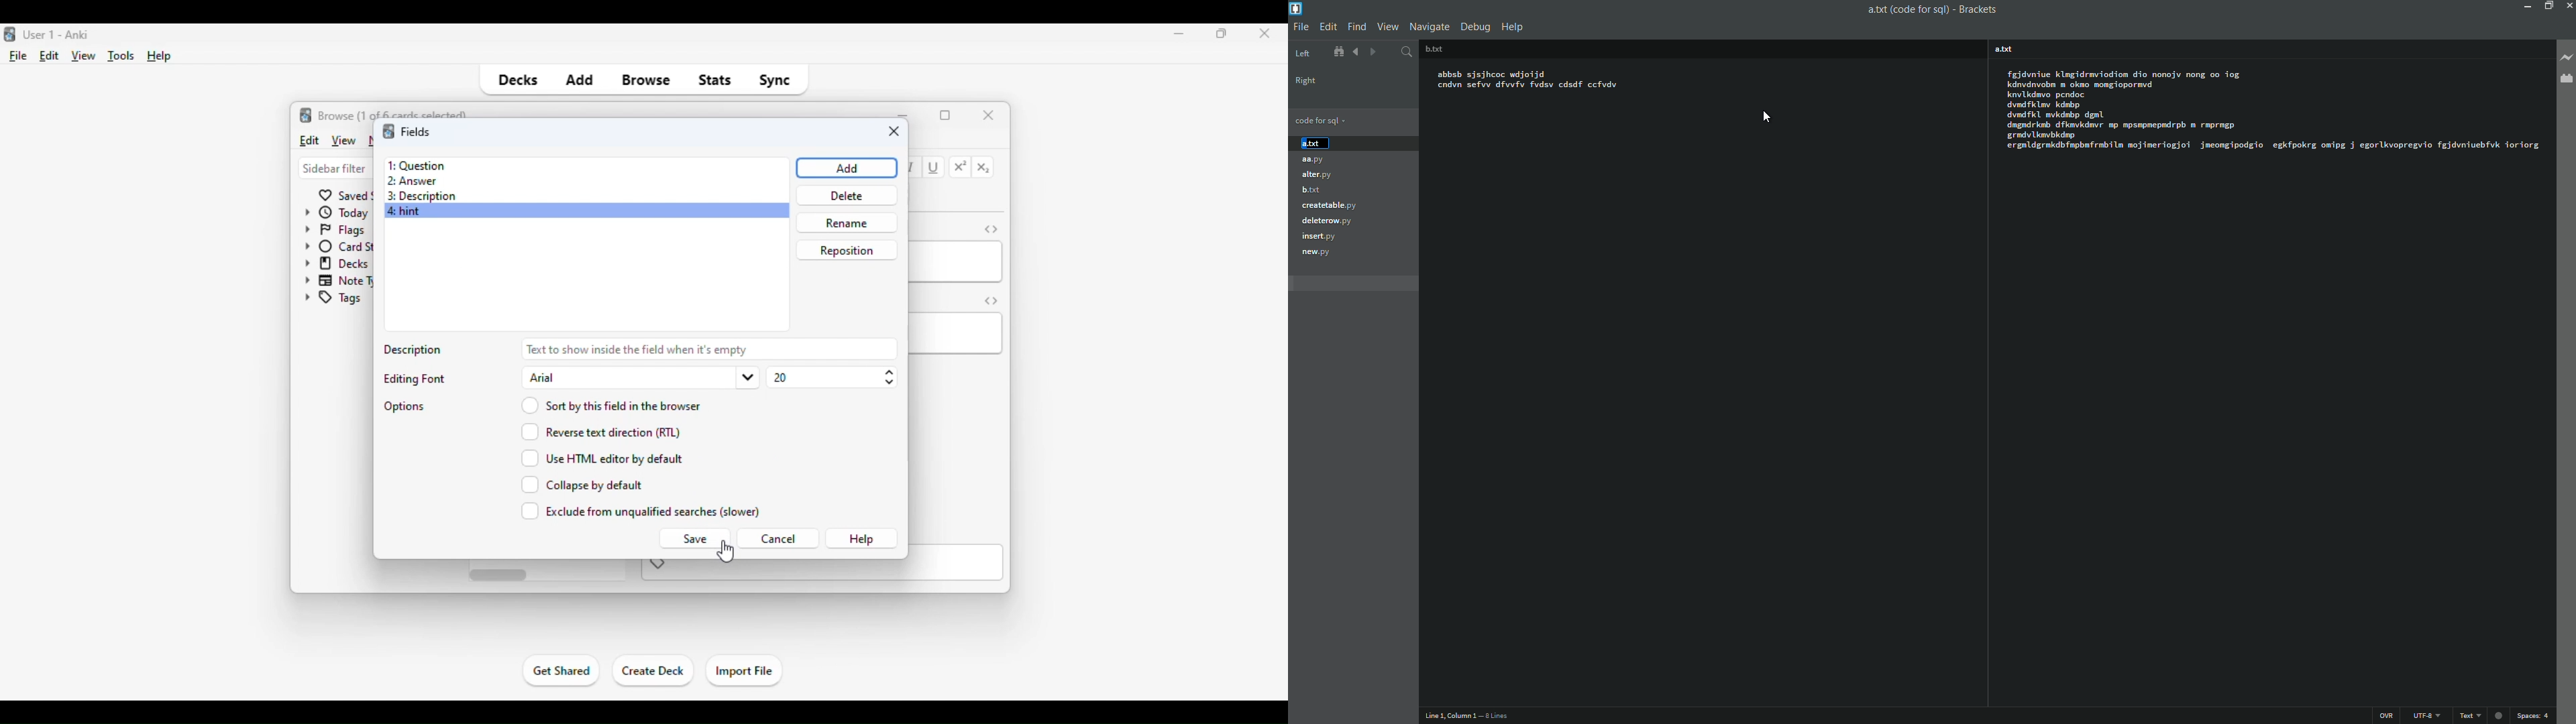 Image resolution: width=2576 pixels, height=728 pixels. Describe the element at coordinates (405, 406) in the screenshot. I see `options` at that location.